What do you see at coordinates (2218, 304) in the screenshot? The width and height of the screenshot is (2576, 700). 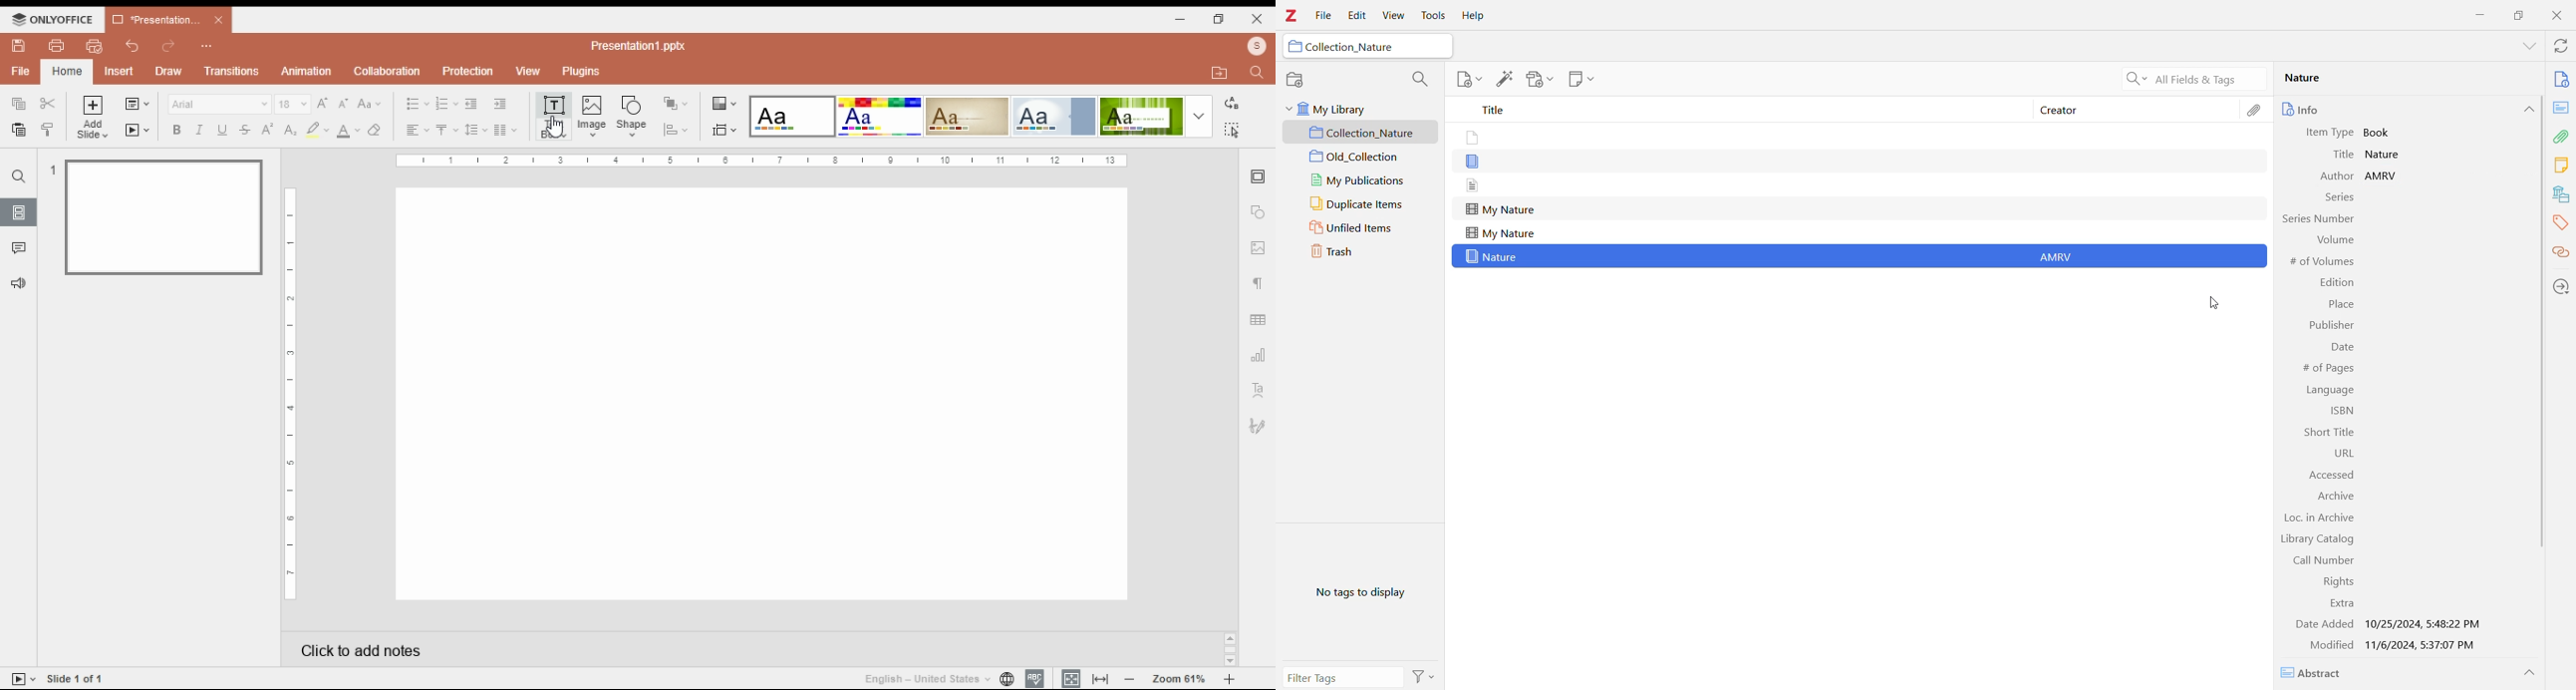 I see `Cursor` at bounding box center [2218, 304].